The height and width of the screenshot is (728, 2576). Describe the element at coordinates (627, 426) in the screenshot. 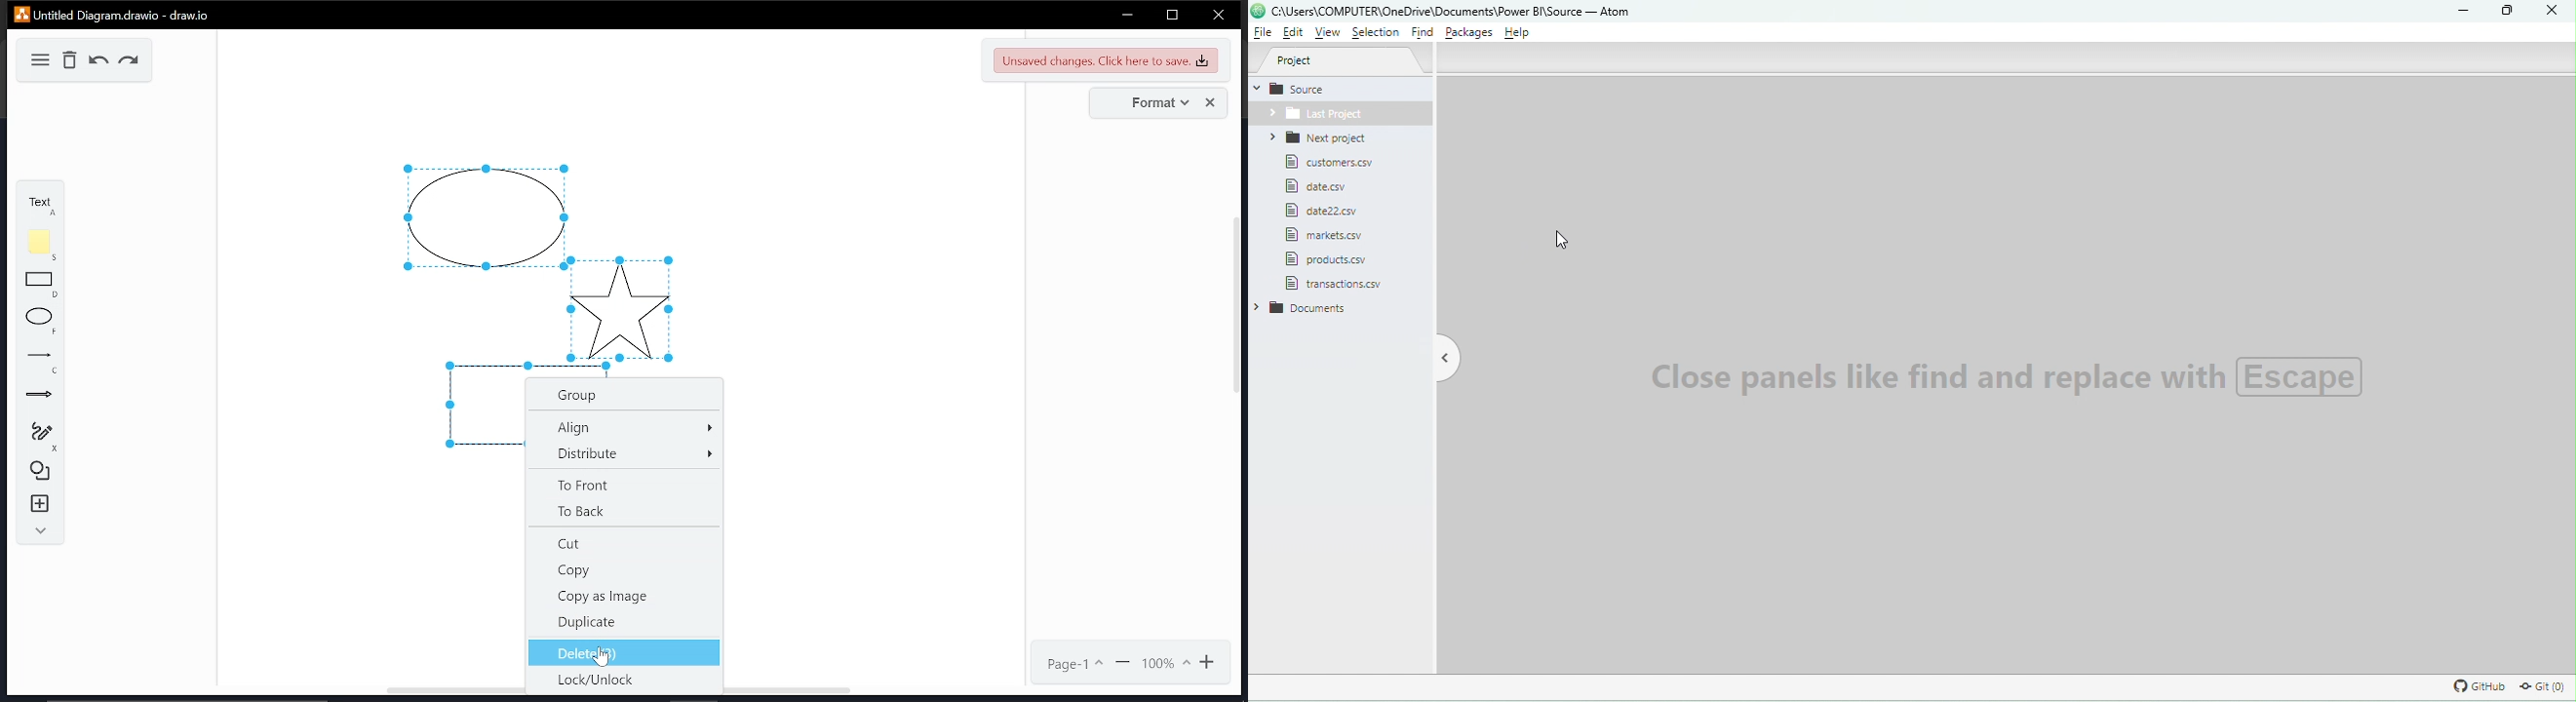

I see `align` at that location.